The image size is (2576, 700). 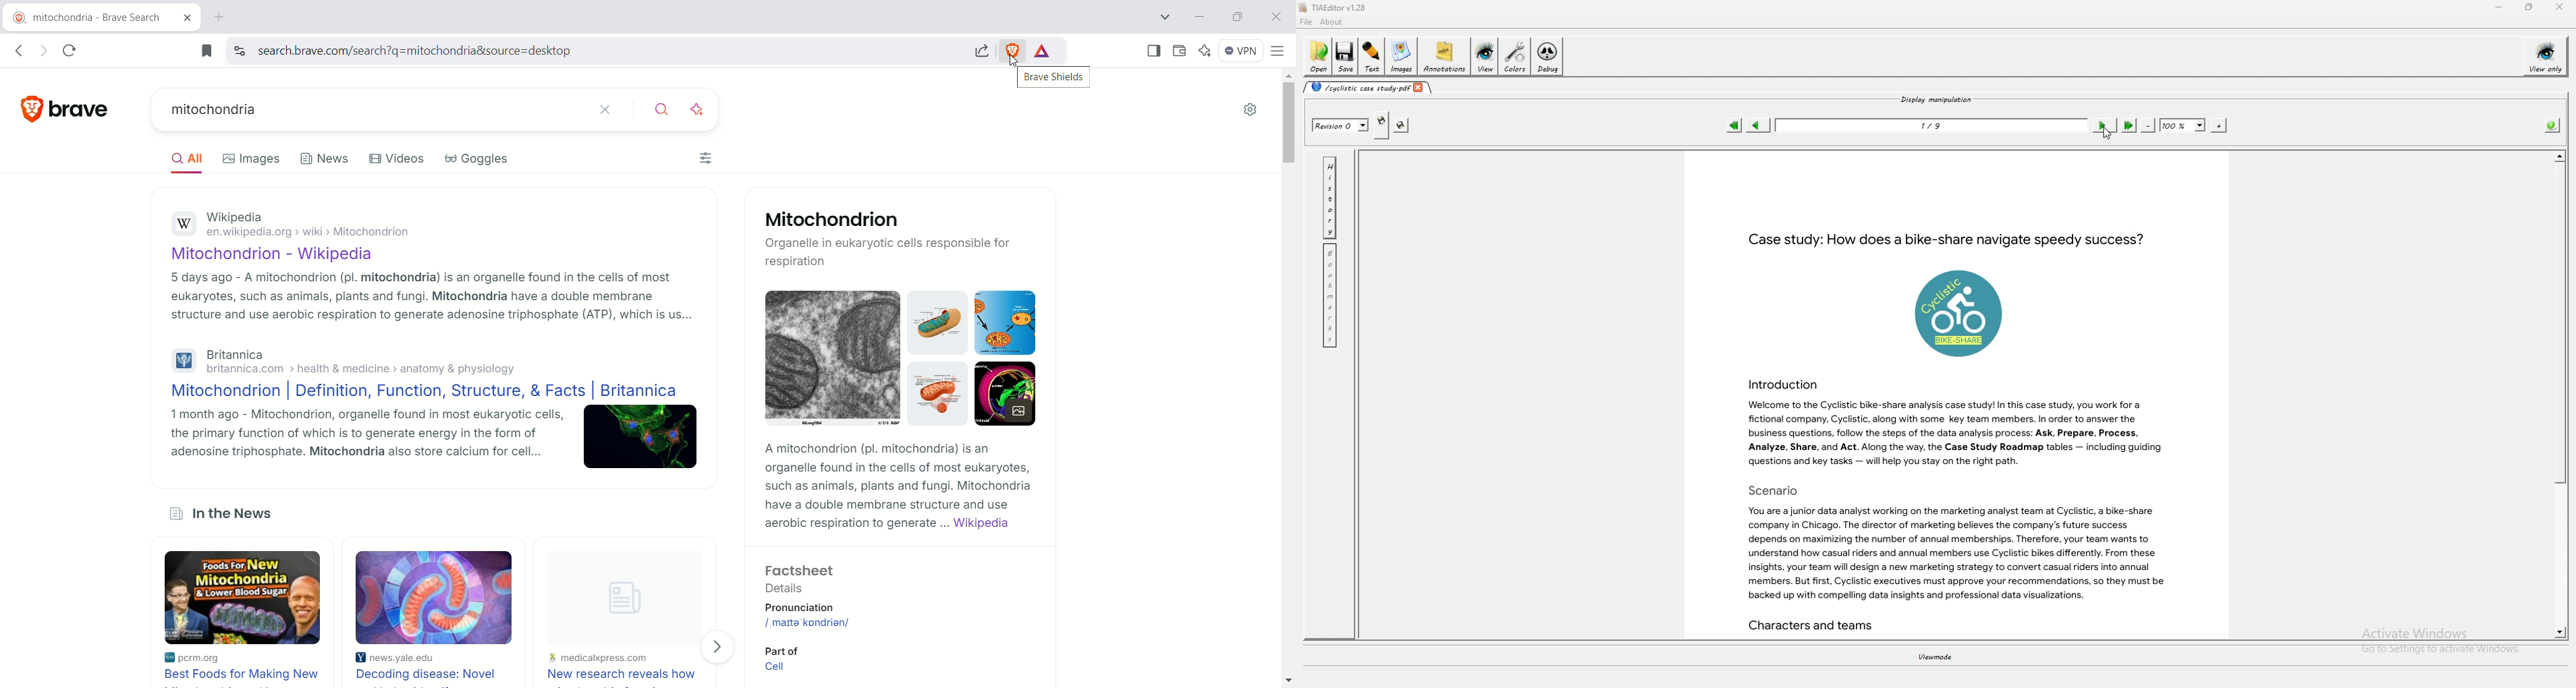 What do you see at coordinates (1204, 16) in the screenshot?
I see `minimize` at bounding box center [1204, 16].